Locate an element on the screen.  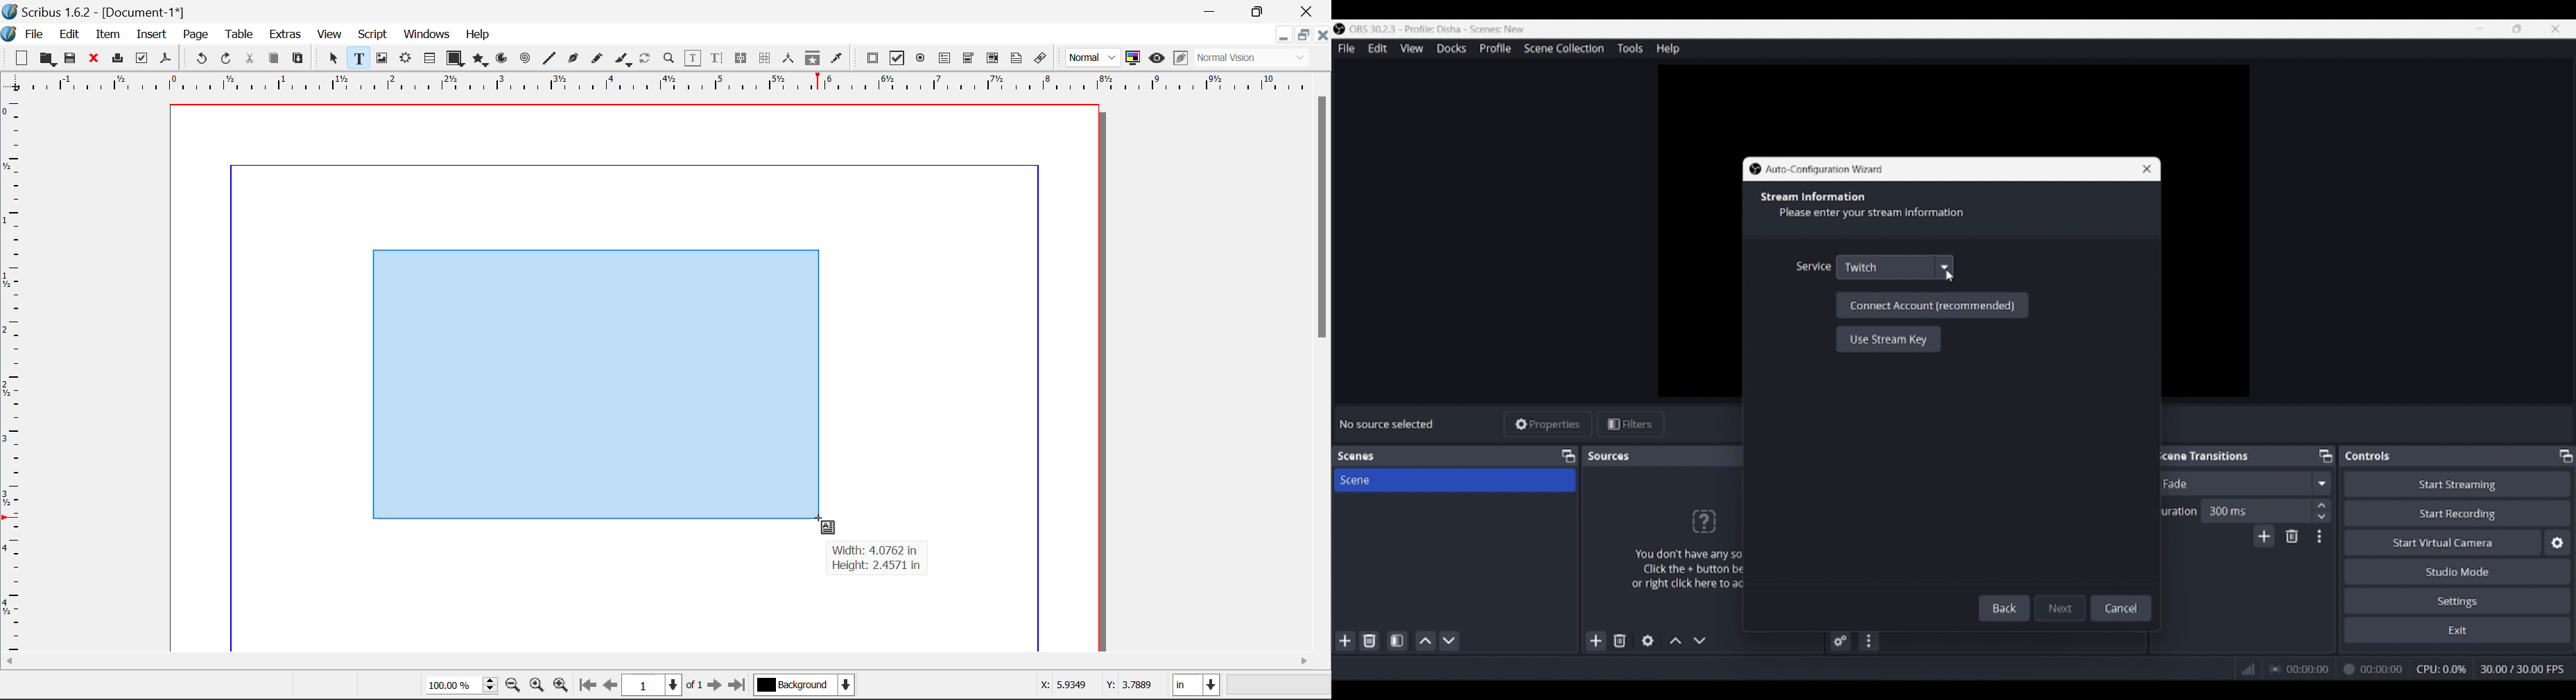
Width: 4.0667 in, Height: 2.4571 in is located at coordinates (876, 559).